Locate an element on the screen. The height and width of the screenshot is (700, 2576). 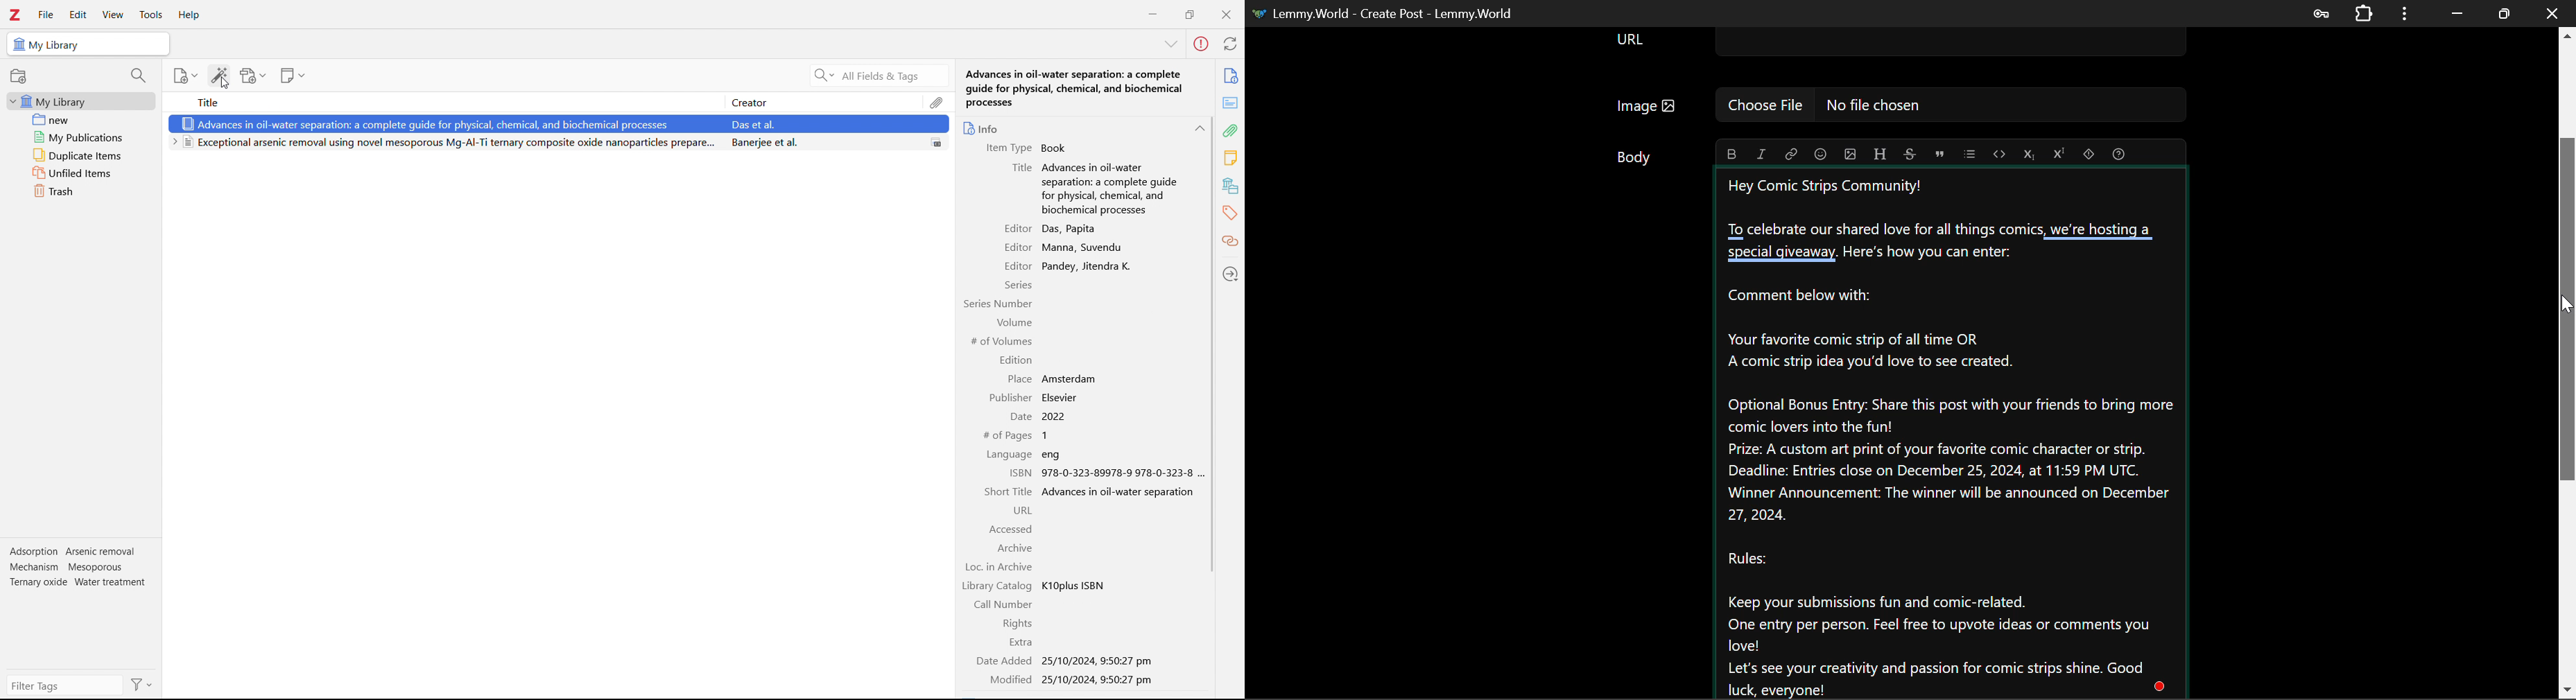
info is located at coordinates (982, 128).